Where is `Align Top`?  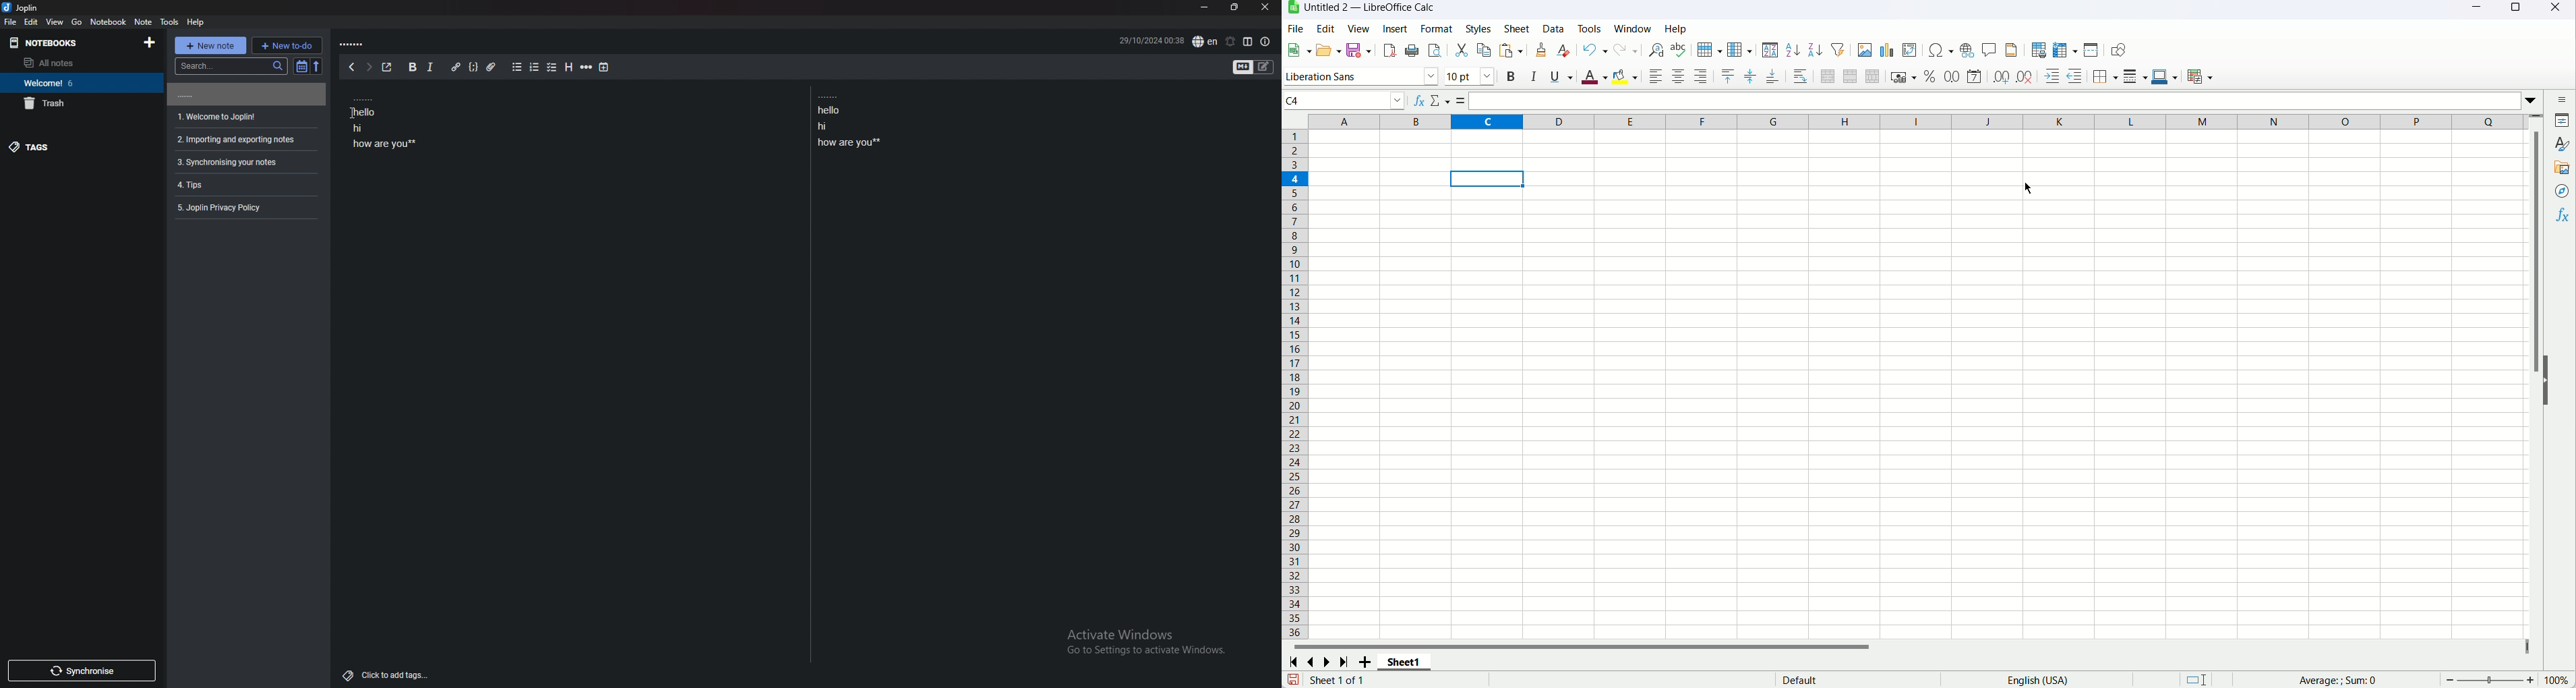 Align Top is located at coordinates (1728, 77).